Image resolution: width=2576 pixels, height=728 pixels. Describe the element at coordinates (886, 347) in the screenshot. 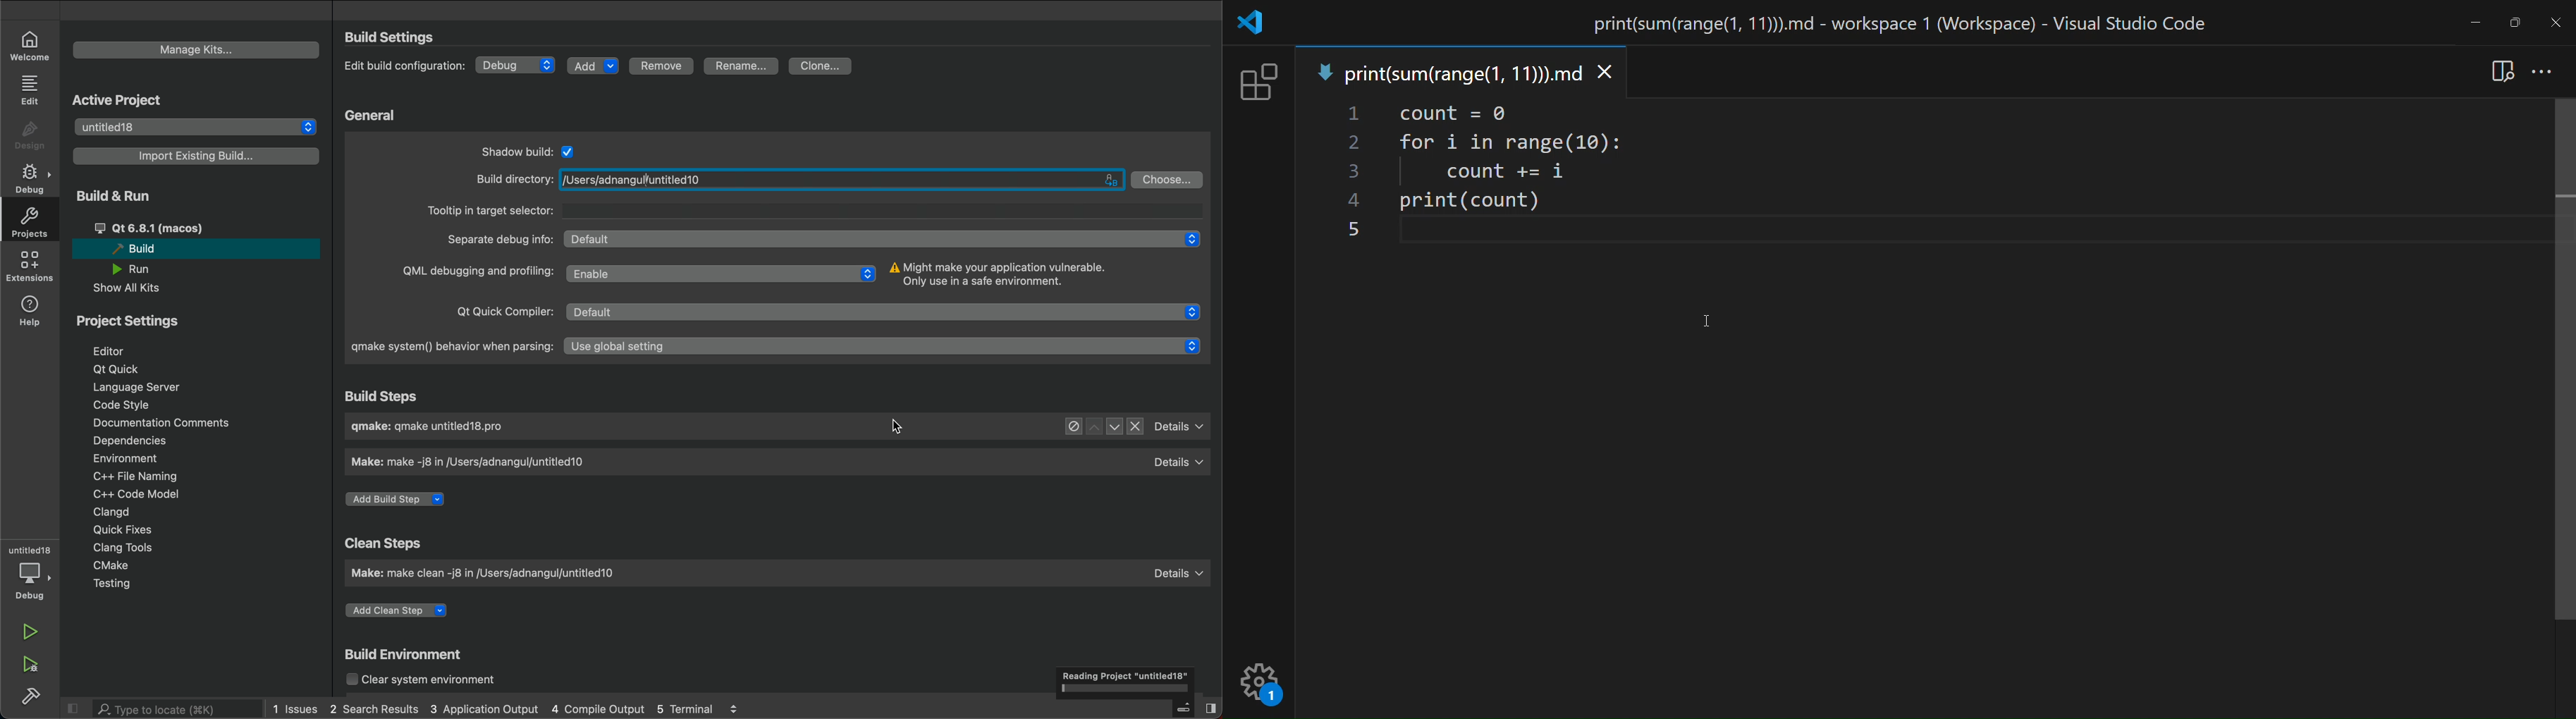

I see `Use global setting` at that location.